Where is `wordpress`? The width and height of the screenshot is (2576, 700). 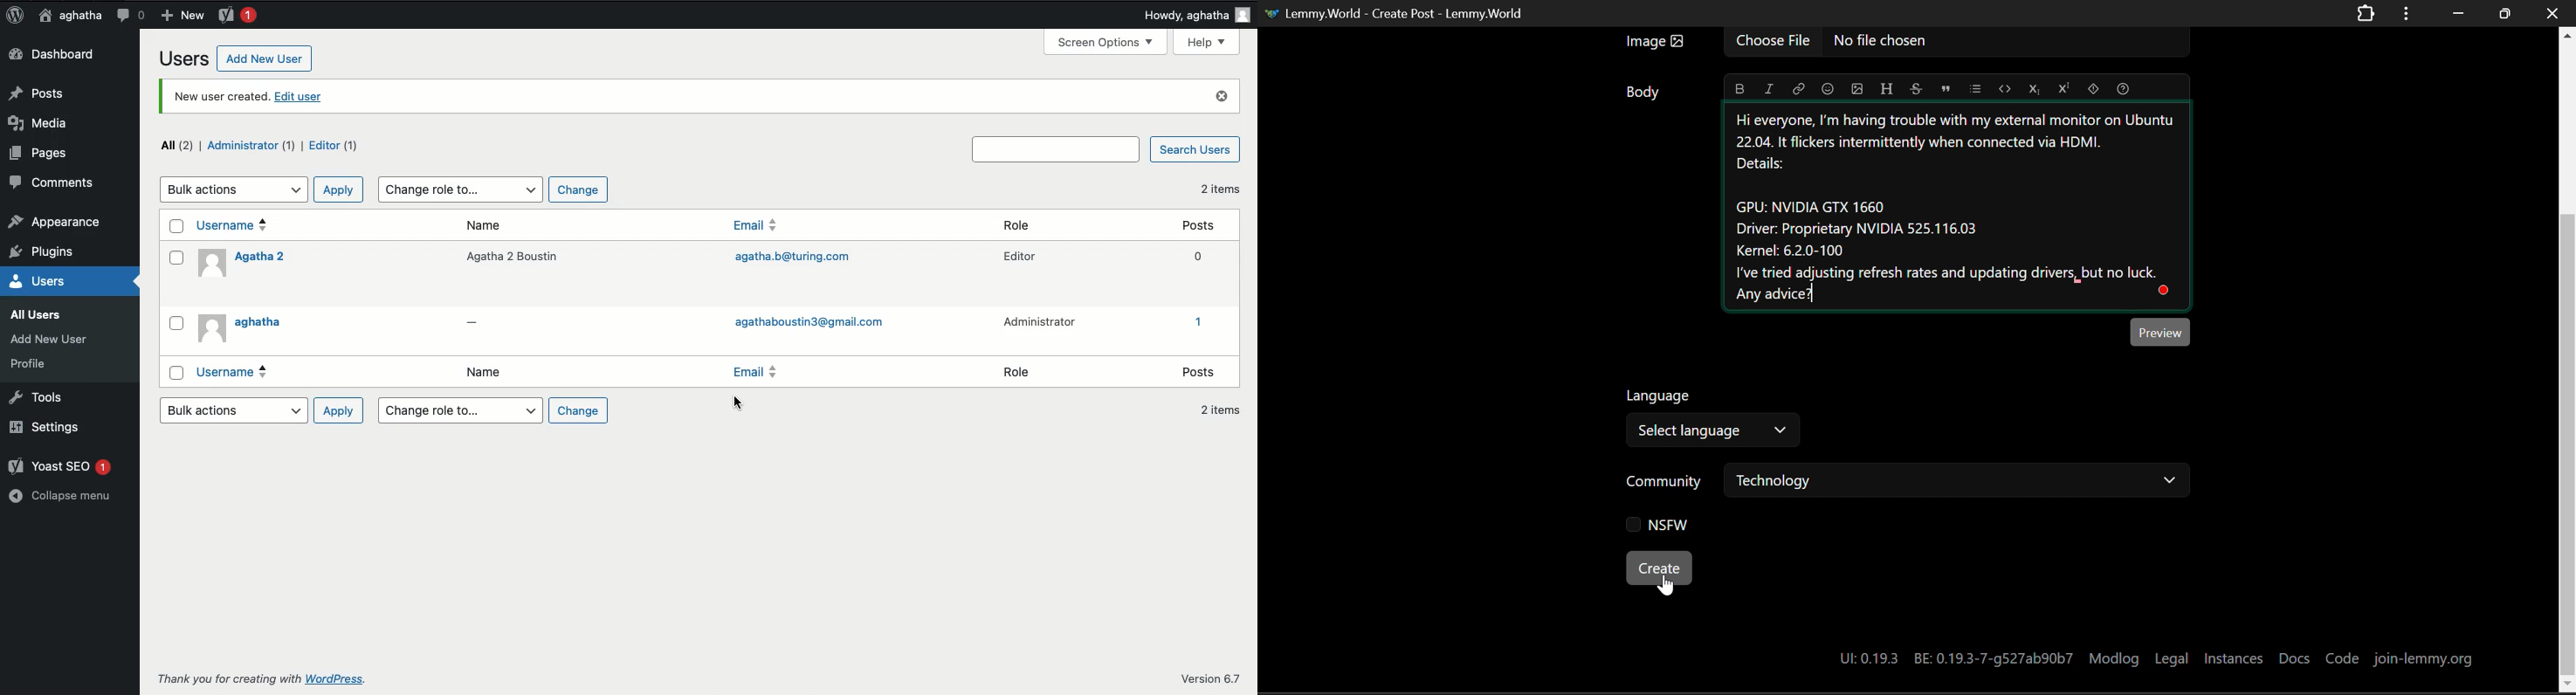 wordpress is located at coordinates (346, 680).